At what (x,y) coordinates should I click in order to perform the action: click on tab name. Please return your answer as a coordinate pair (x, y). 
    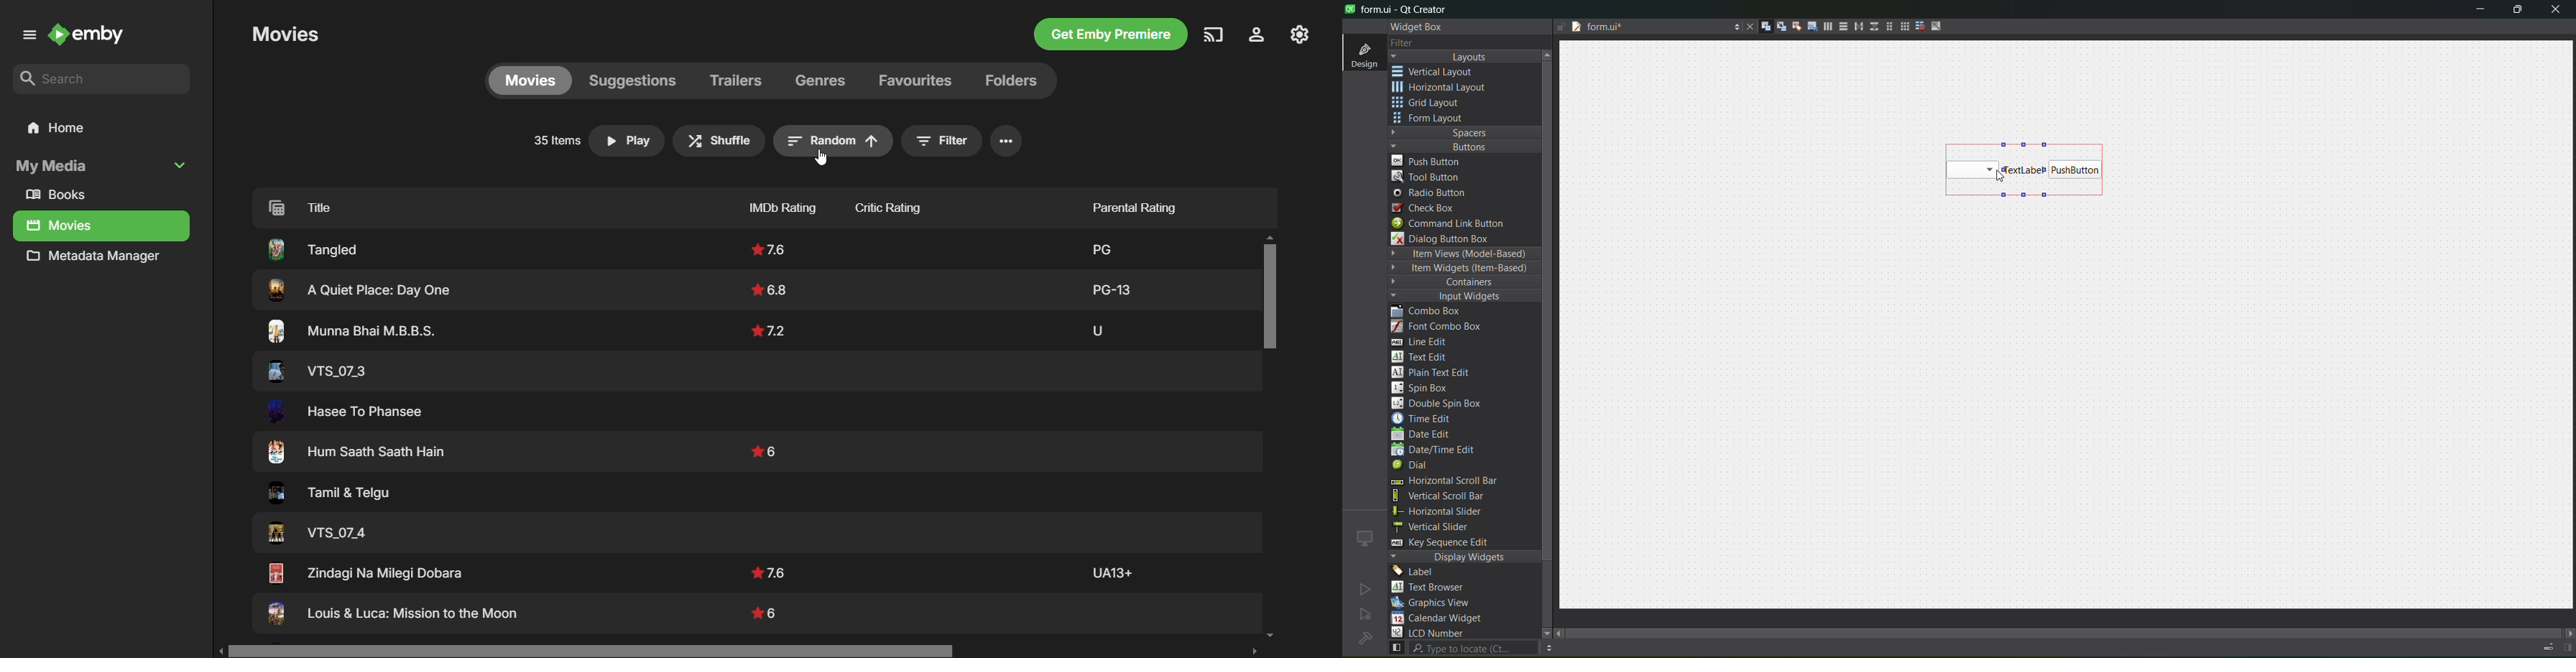
    Looking at the image, I should click on (1647, 28).